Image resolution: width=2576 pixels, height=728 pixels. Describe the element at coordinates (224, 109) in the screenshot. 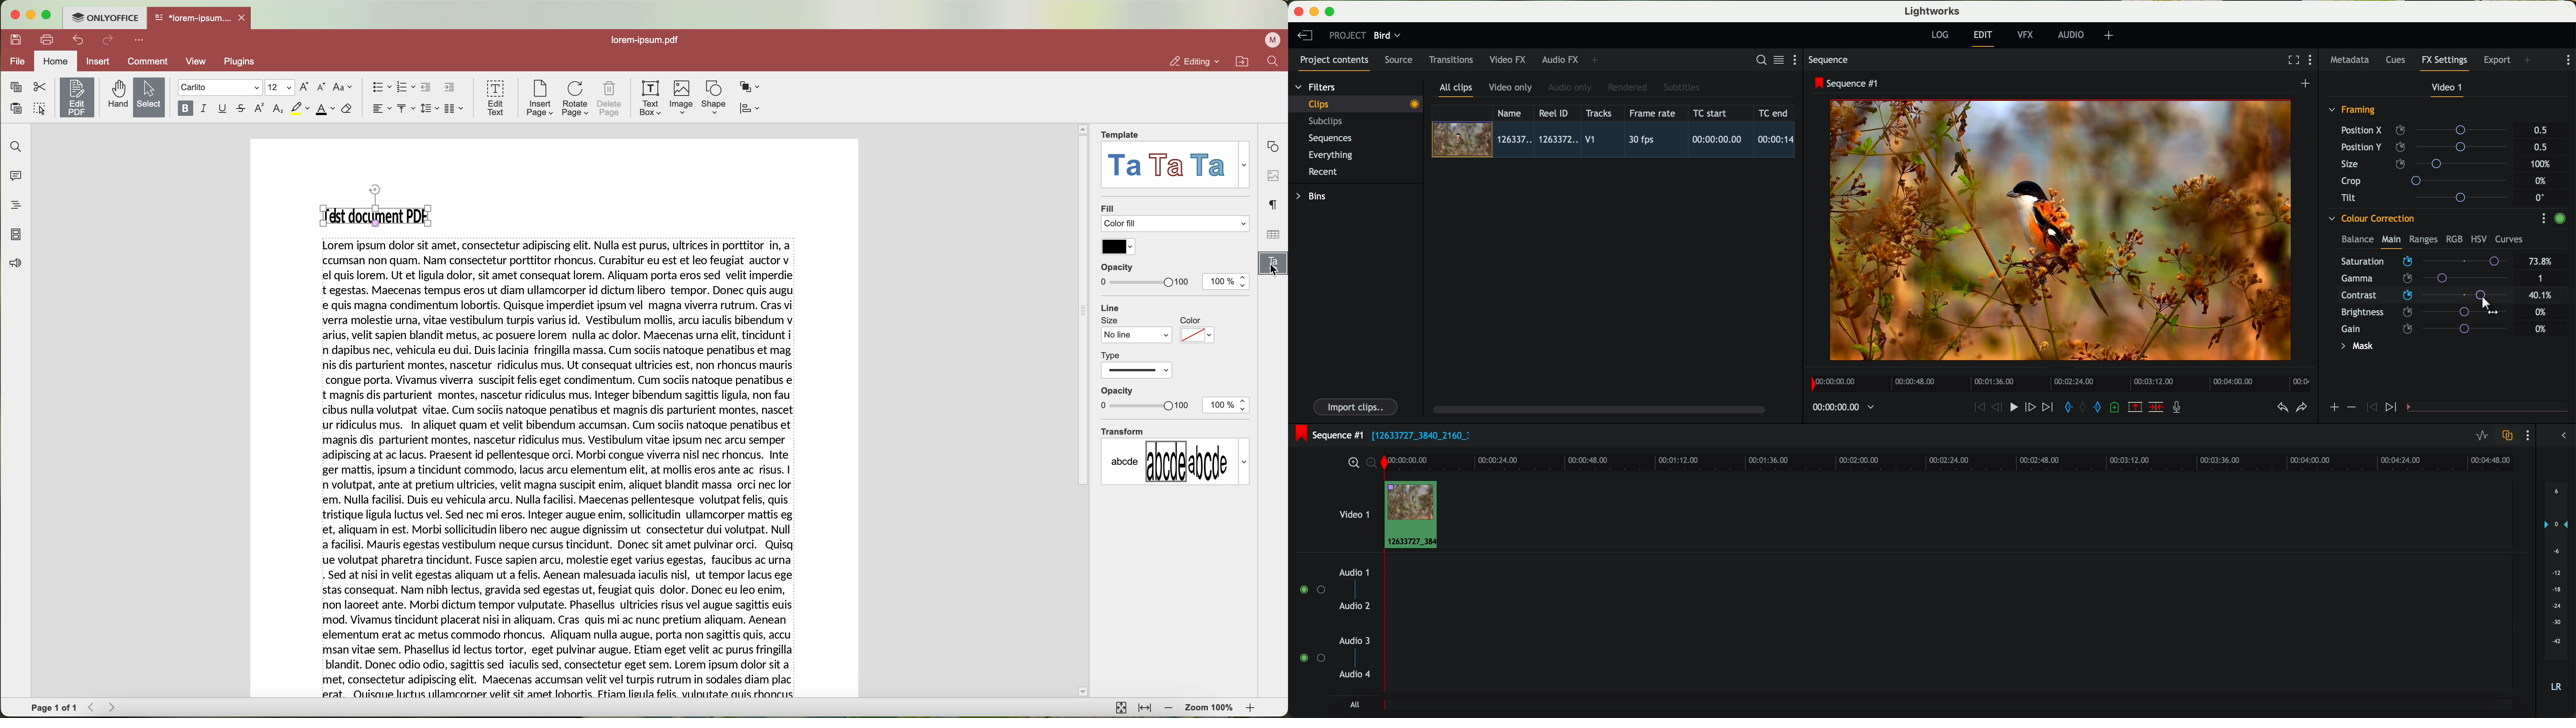

I see `underline` at that location.